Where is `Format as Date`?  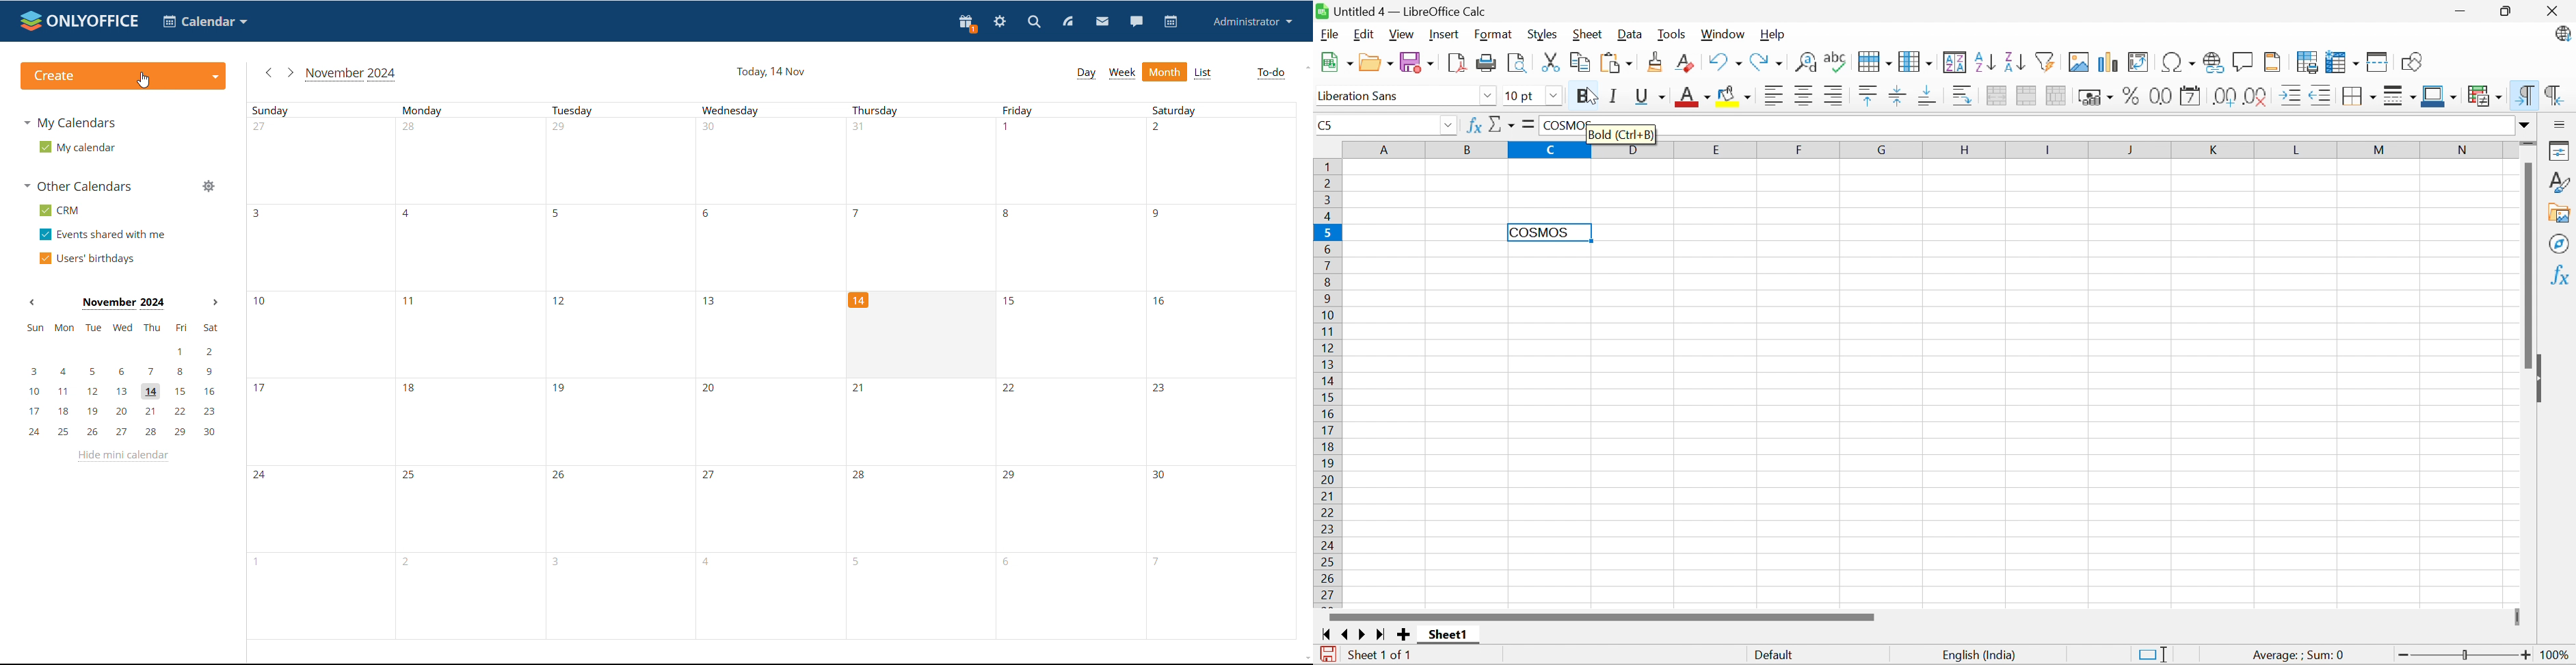
Format as Date is located at coordinates (2192, 96).